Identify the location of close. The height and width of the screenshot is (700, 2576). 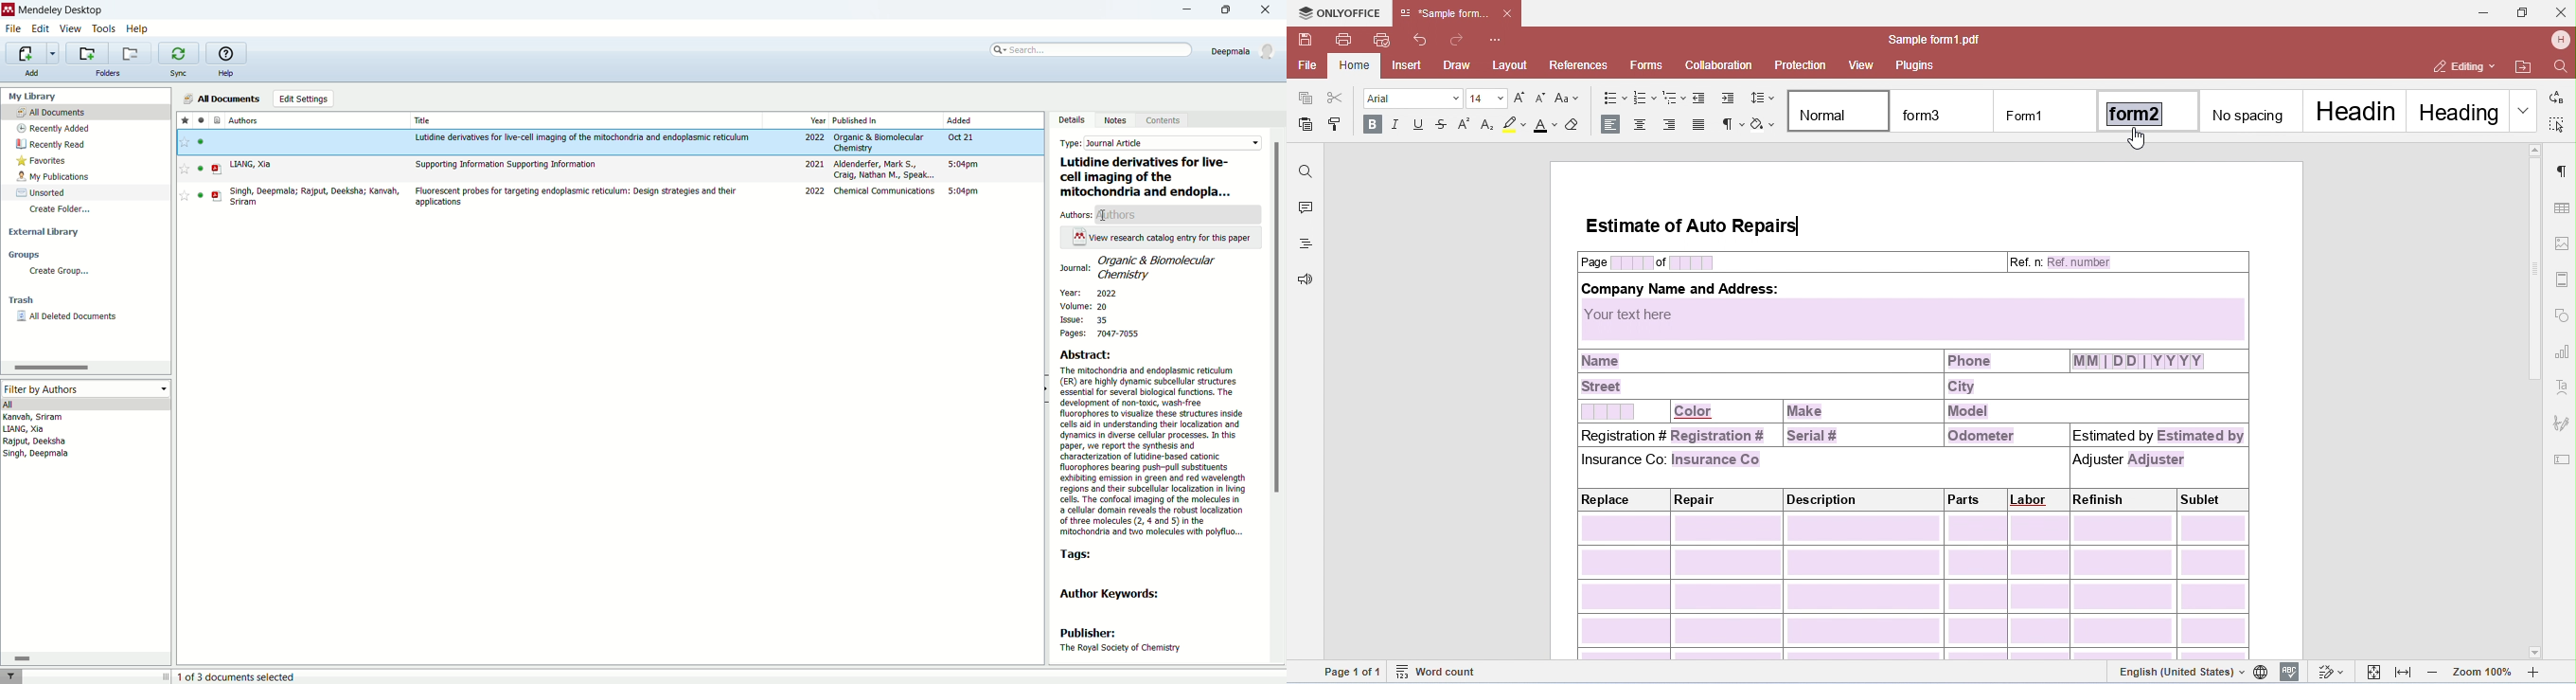
(1270, 9).